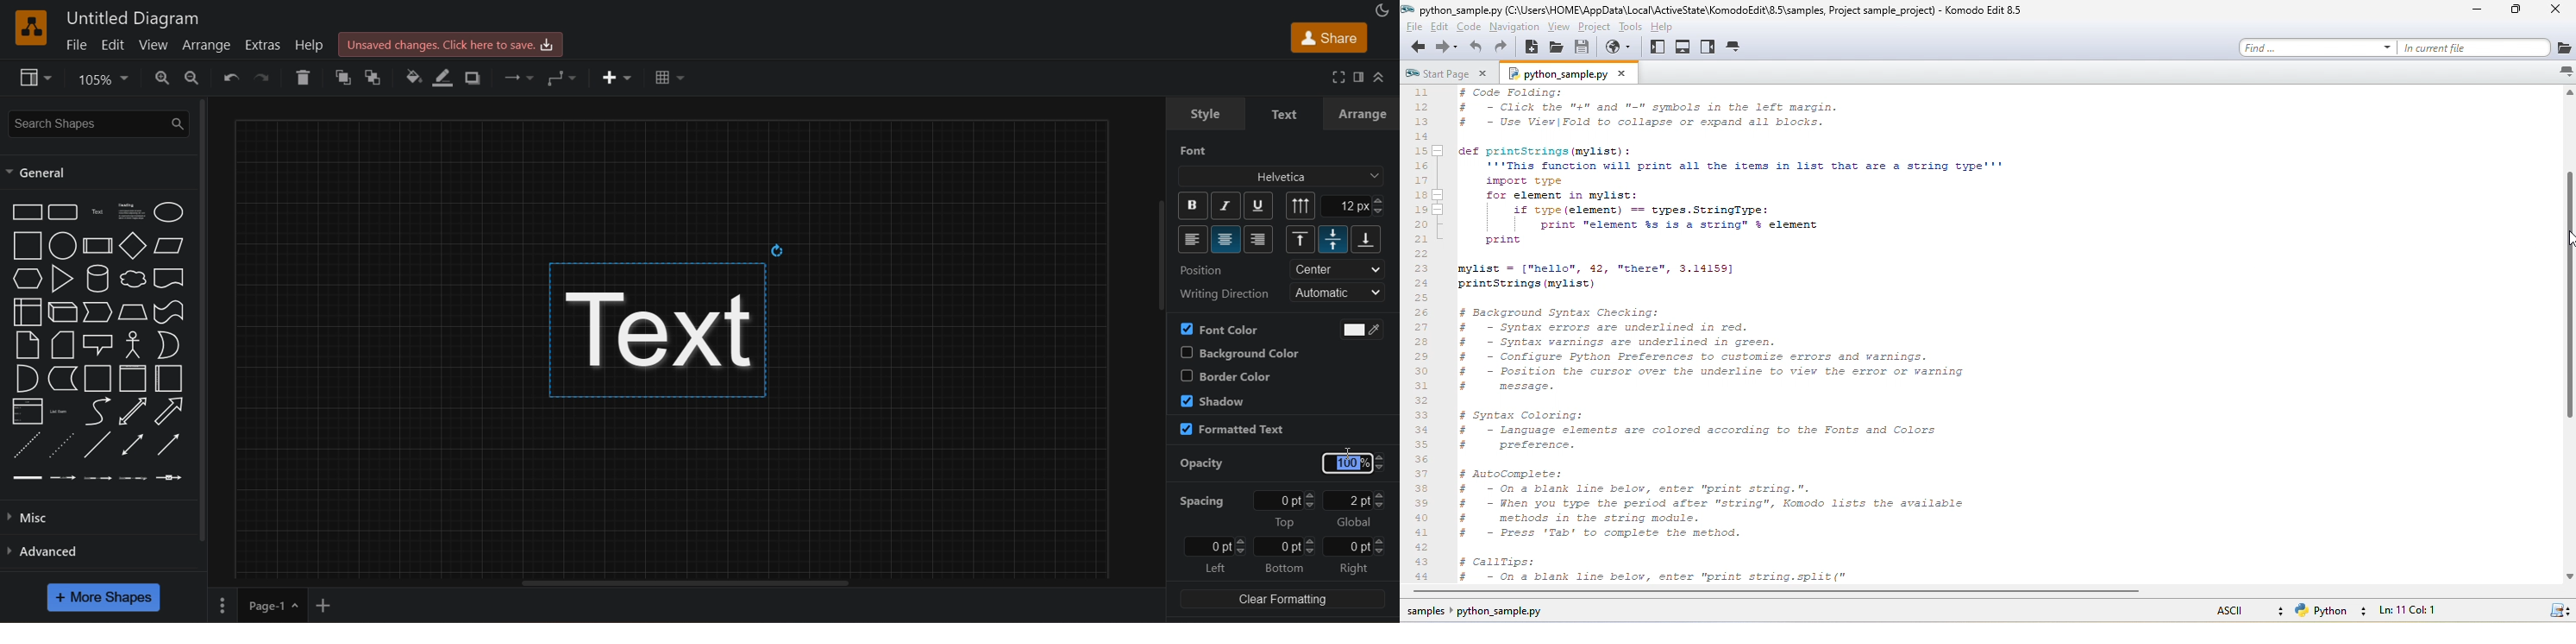  I want to click on shadow, so click(1213, 400).